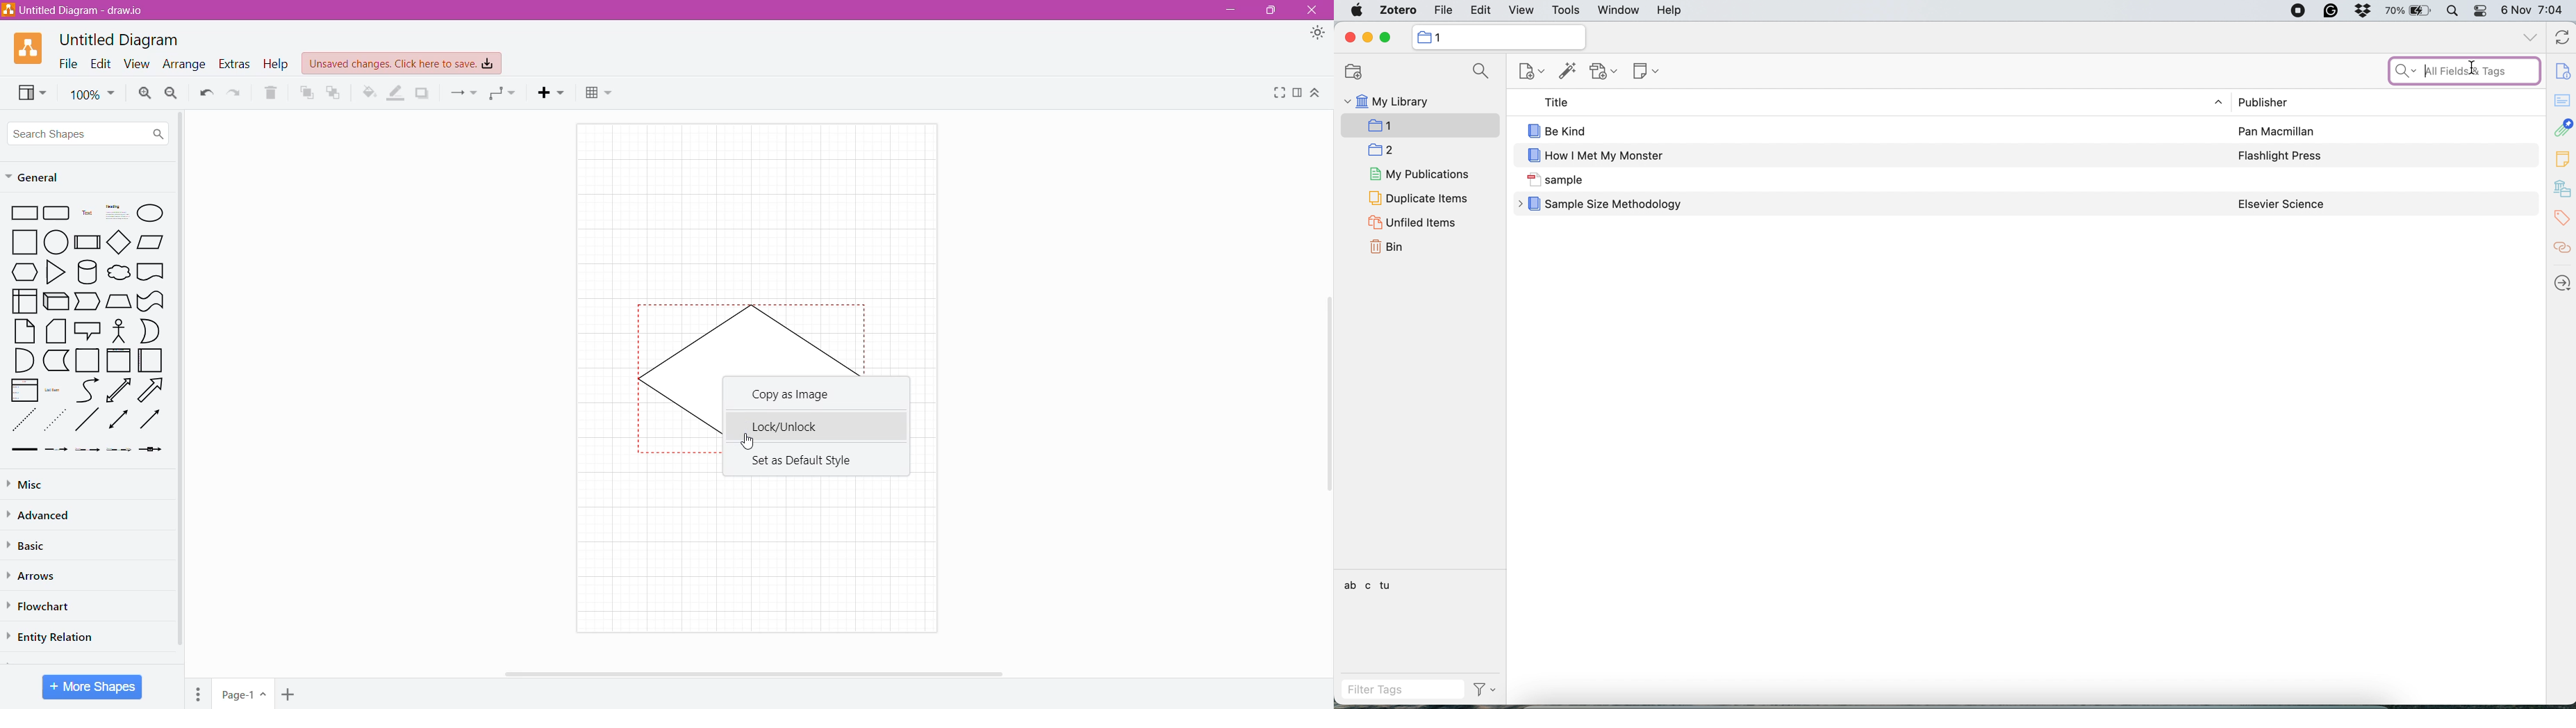 The height and width of the screenshot is (728, 2576). What do you see at coordinates (1570, 131) in the screenshot?
I see `Be Kind` at bounding box center [1570, 131].